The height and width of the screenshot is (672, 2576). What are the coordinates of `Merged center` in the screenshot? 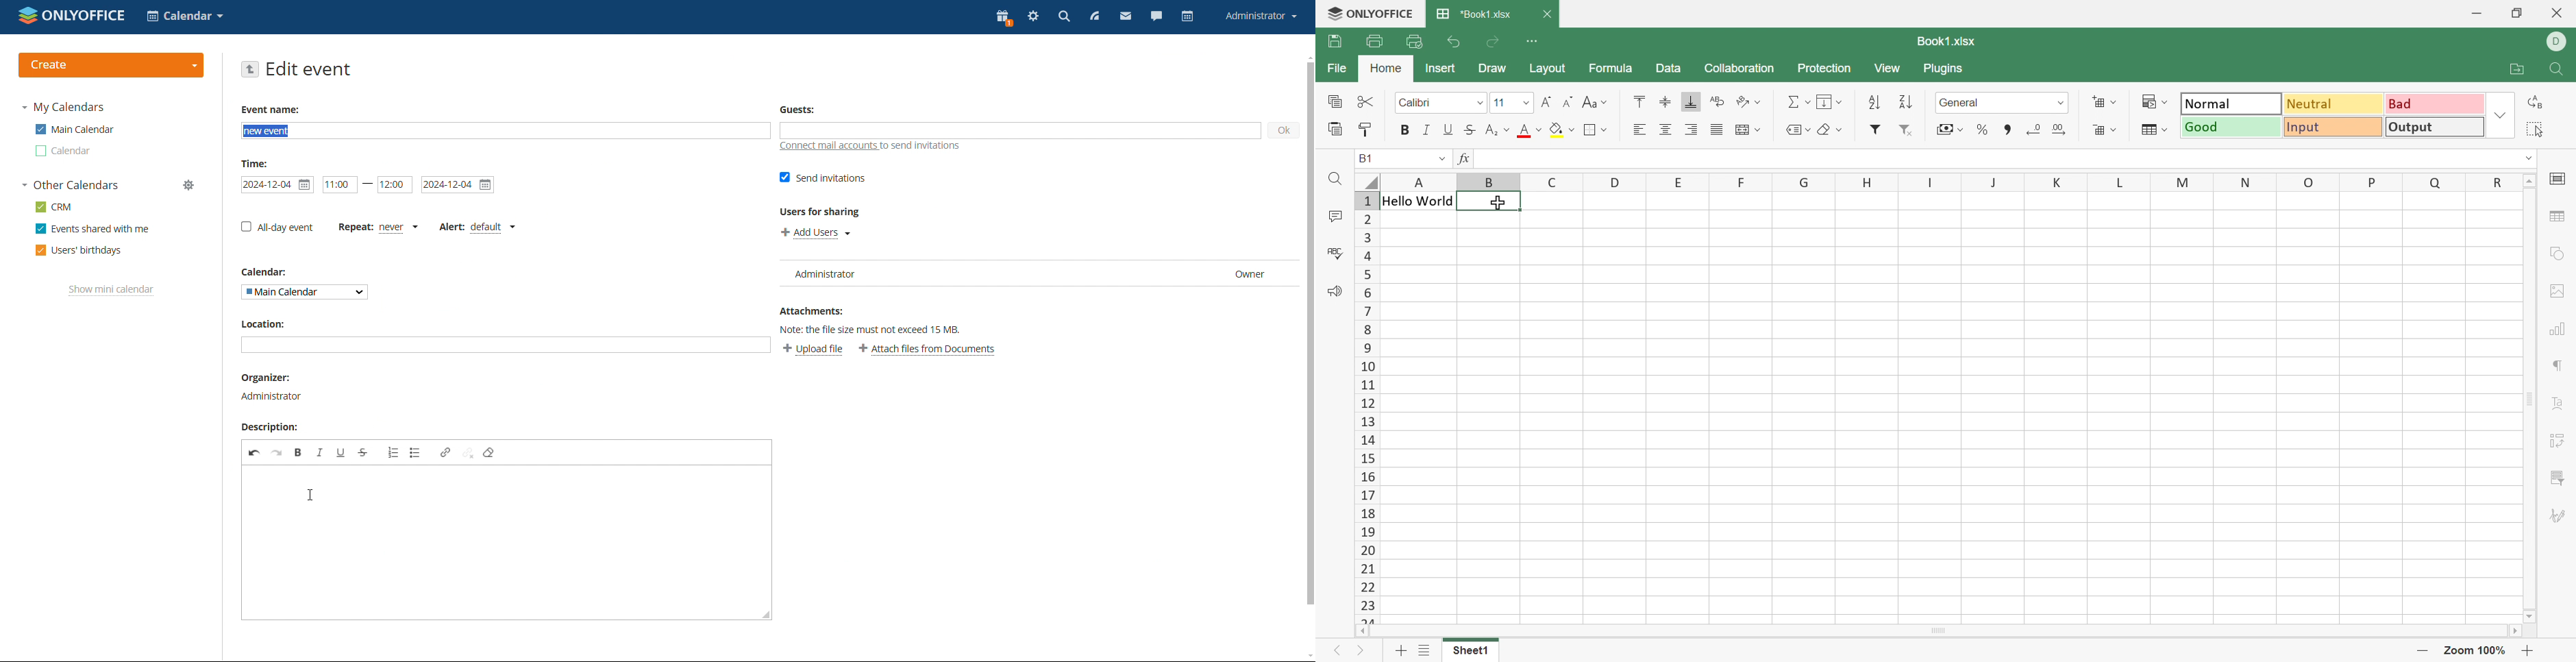 It's located at (1748, 128).